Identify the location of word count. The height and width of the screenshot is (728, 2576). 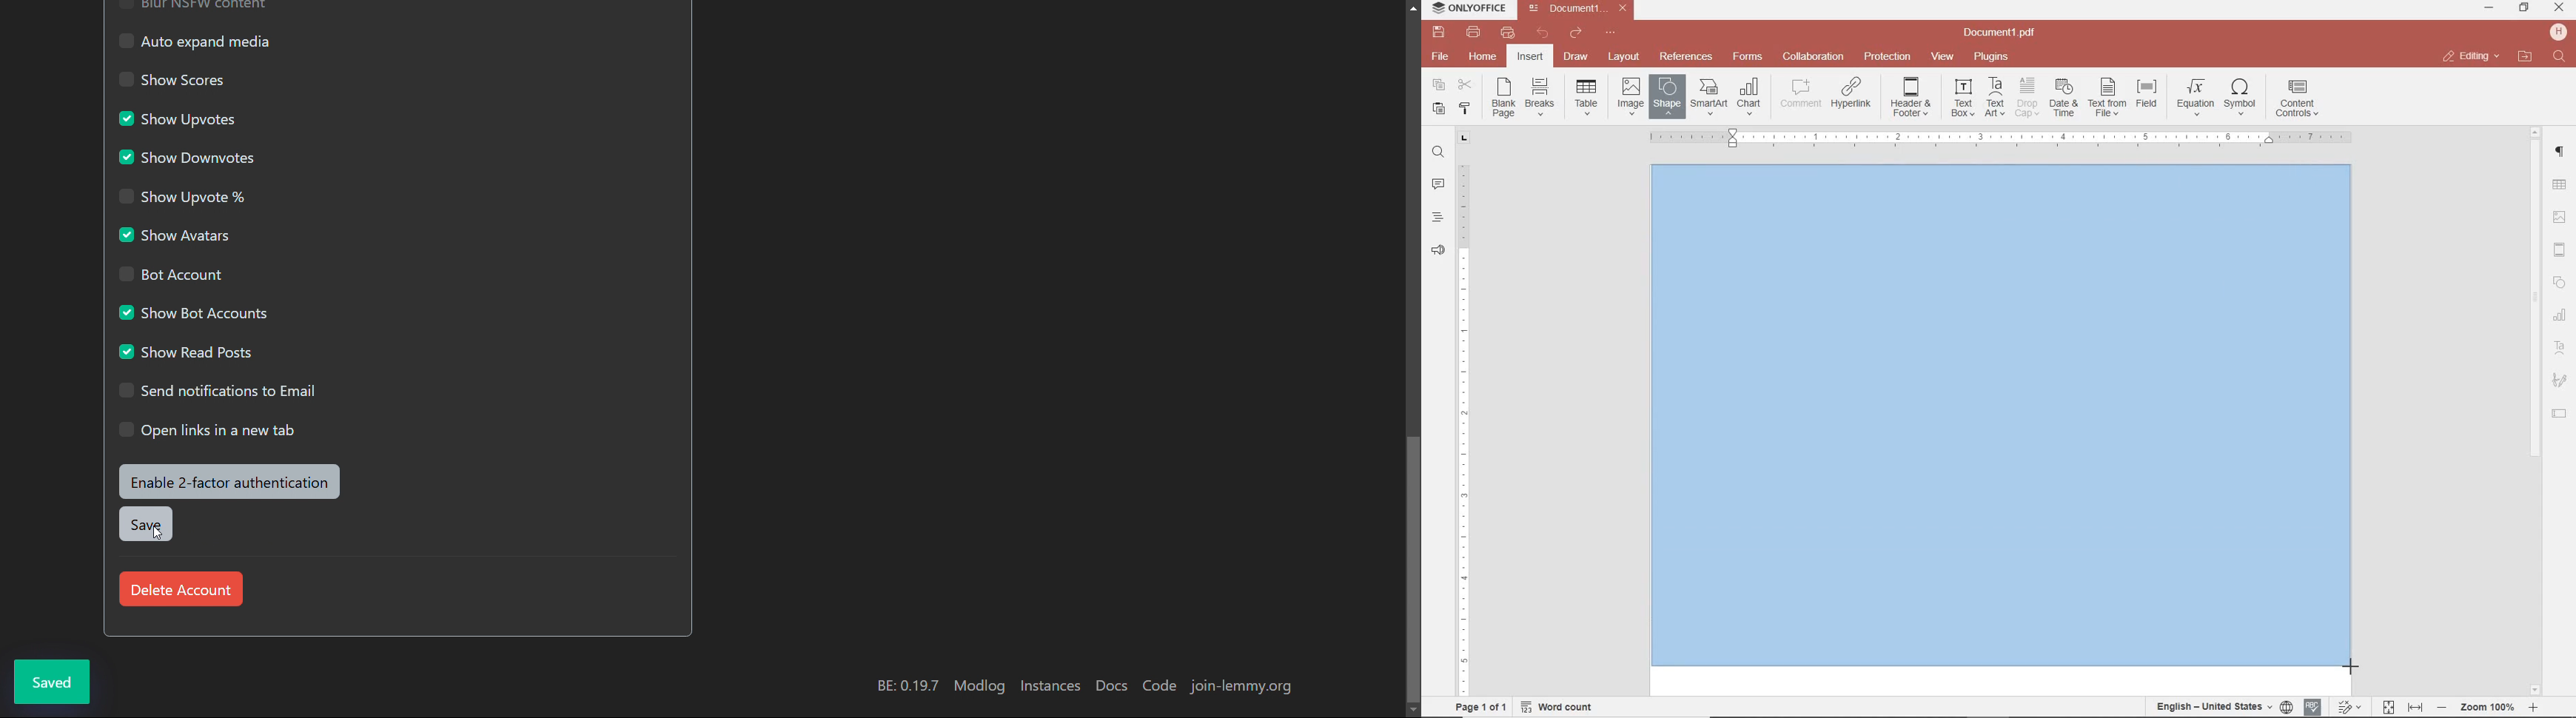
(1562, 707).